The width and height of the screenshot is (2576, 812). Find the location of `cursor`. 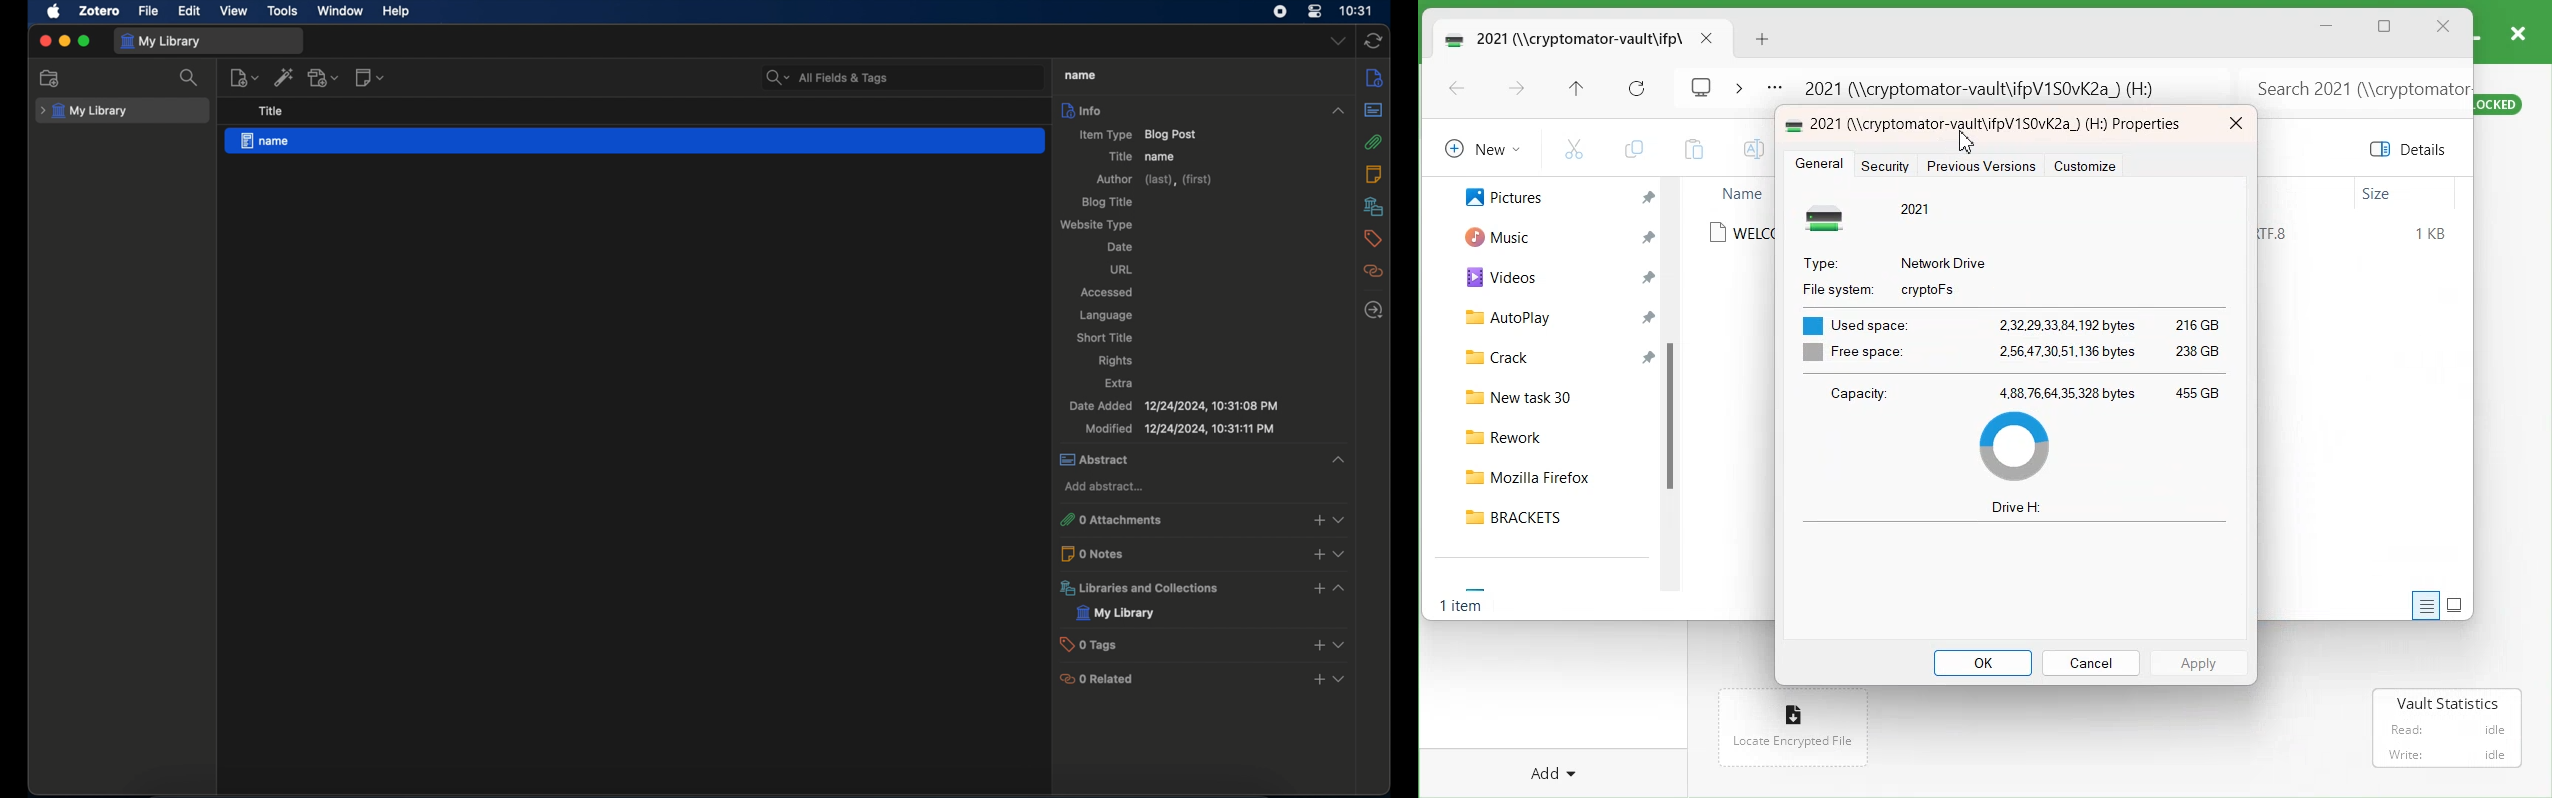

cursor is located at coordinates (1969, 139).